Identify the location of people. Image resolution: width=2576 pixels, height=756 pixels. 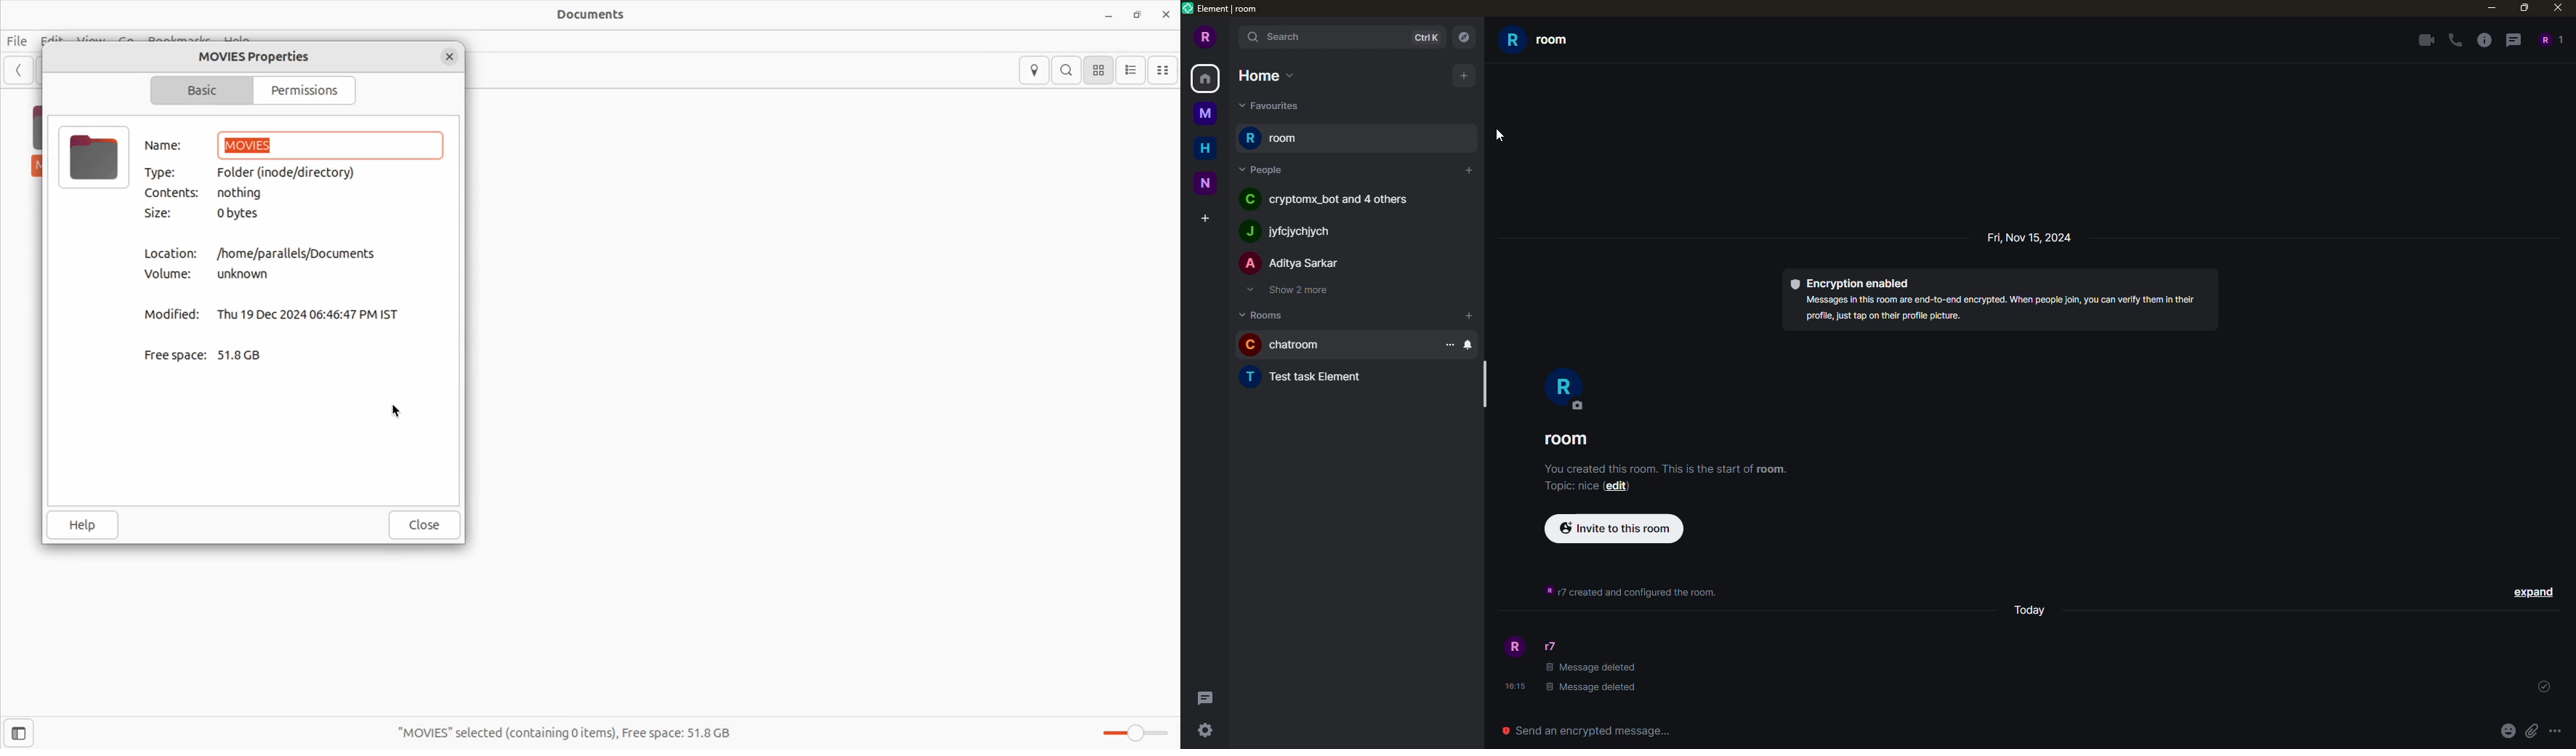
(2550, 39).